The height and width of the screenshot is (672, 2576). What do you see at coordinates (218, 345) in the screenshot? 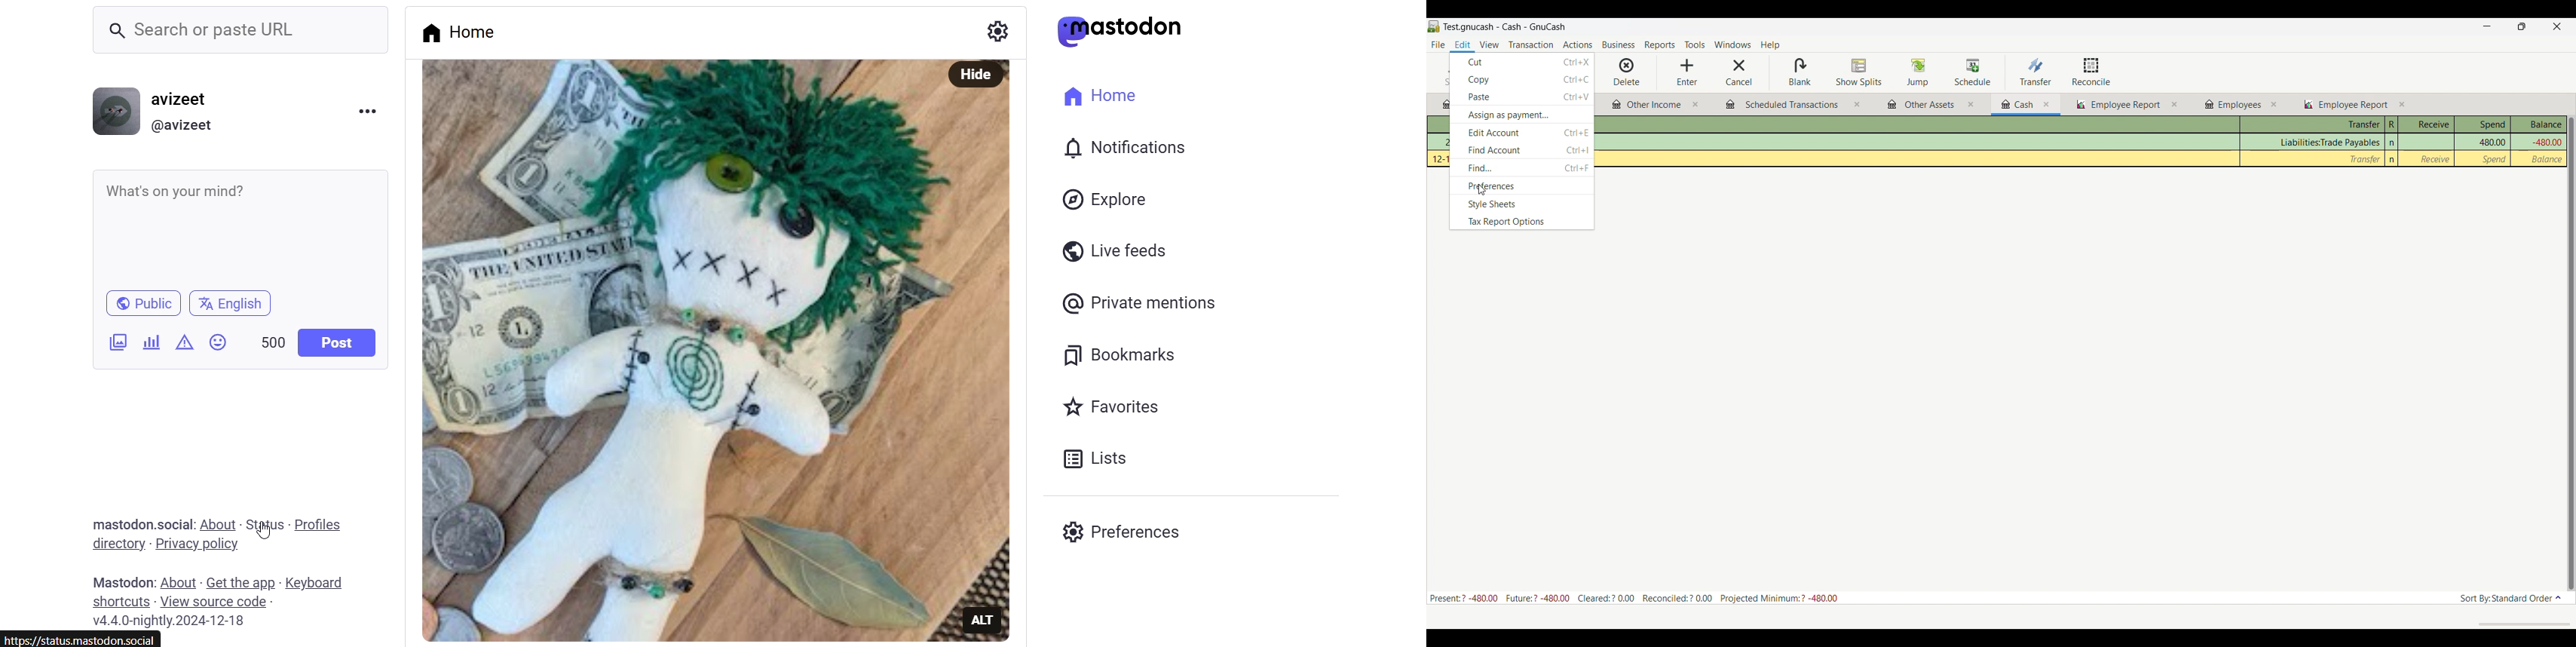
I see `emojis` at bounding box center [218, 345].